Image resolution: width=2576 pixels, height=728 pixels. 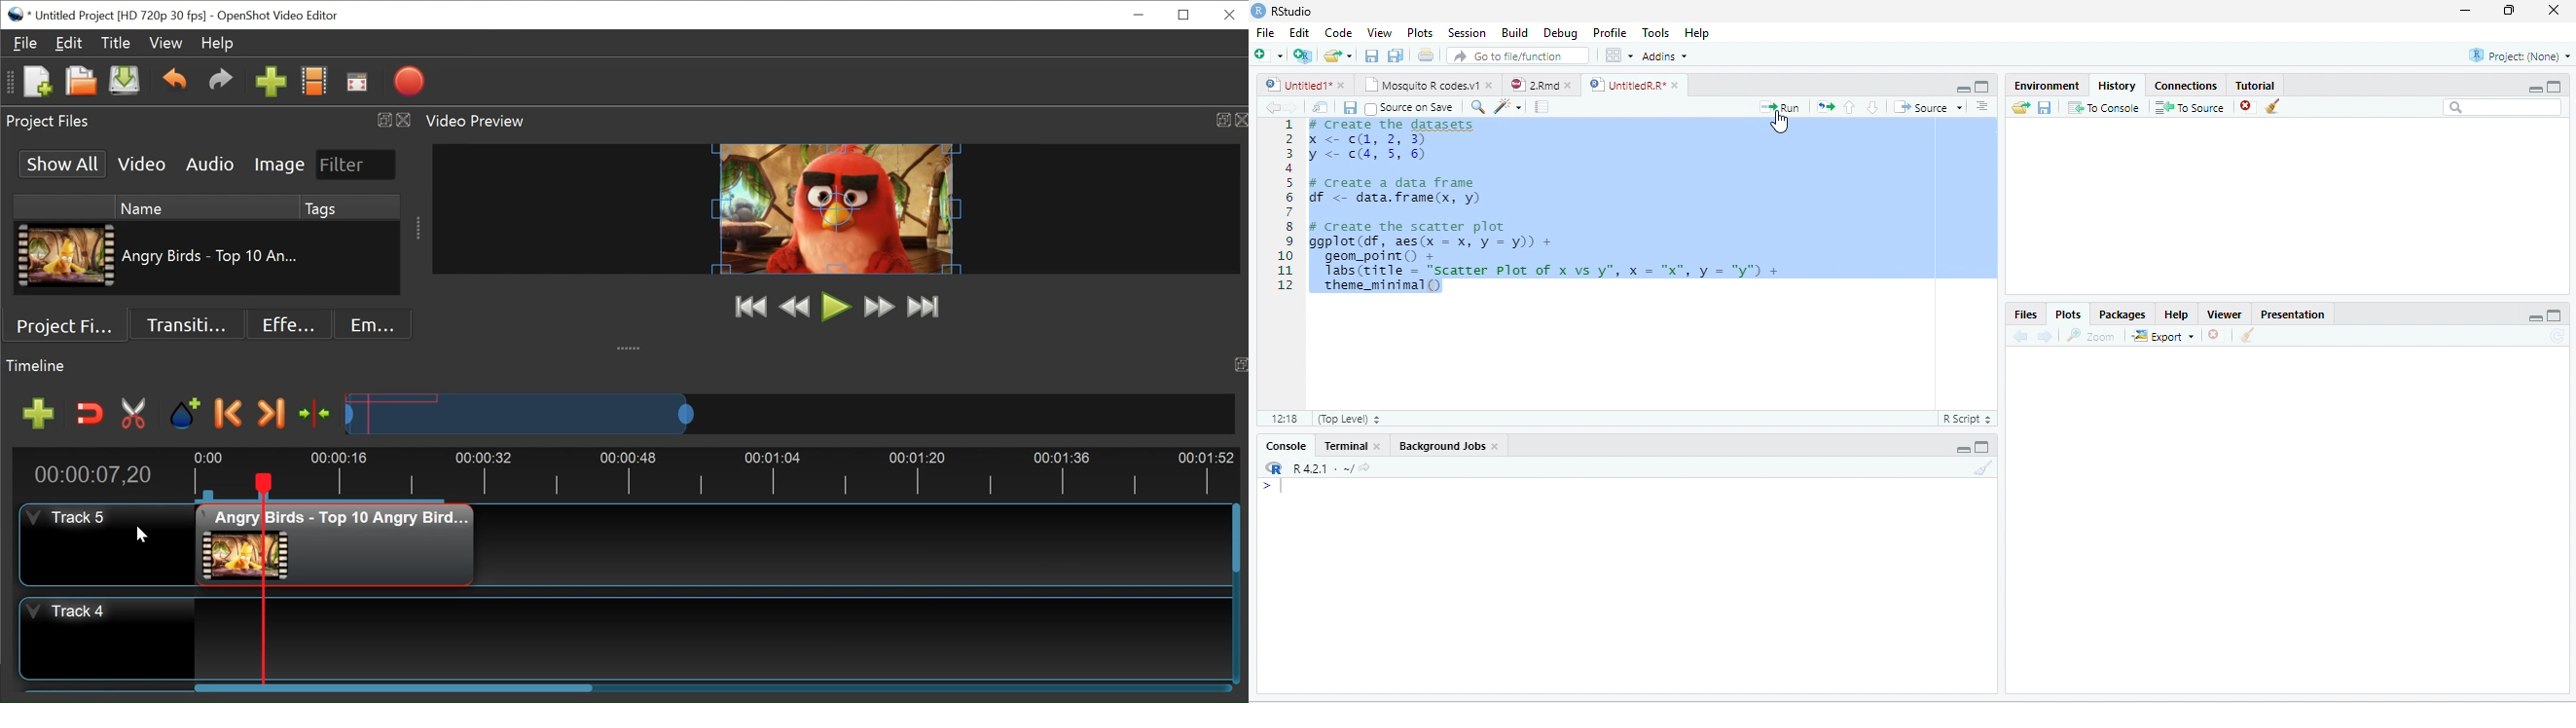 I want to click on Tools, so click(x=1656, y=32).